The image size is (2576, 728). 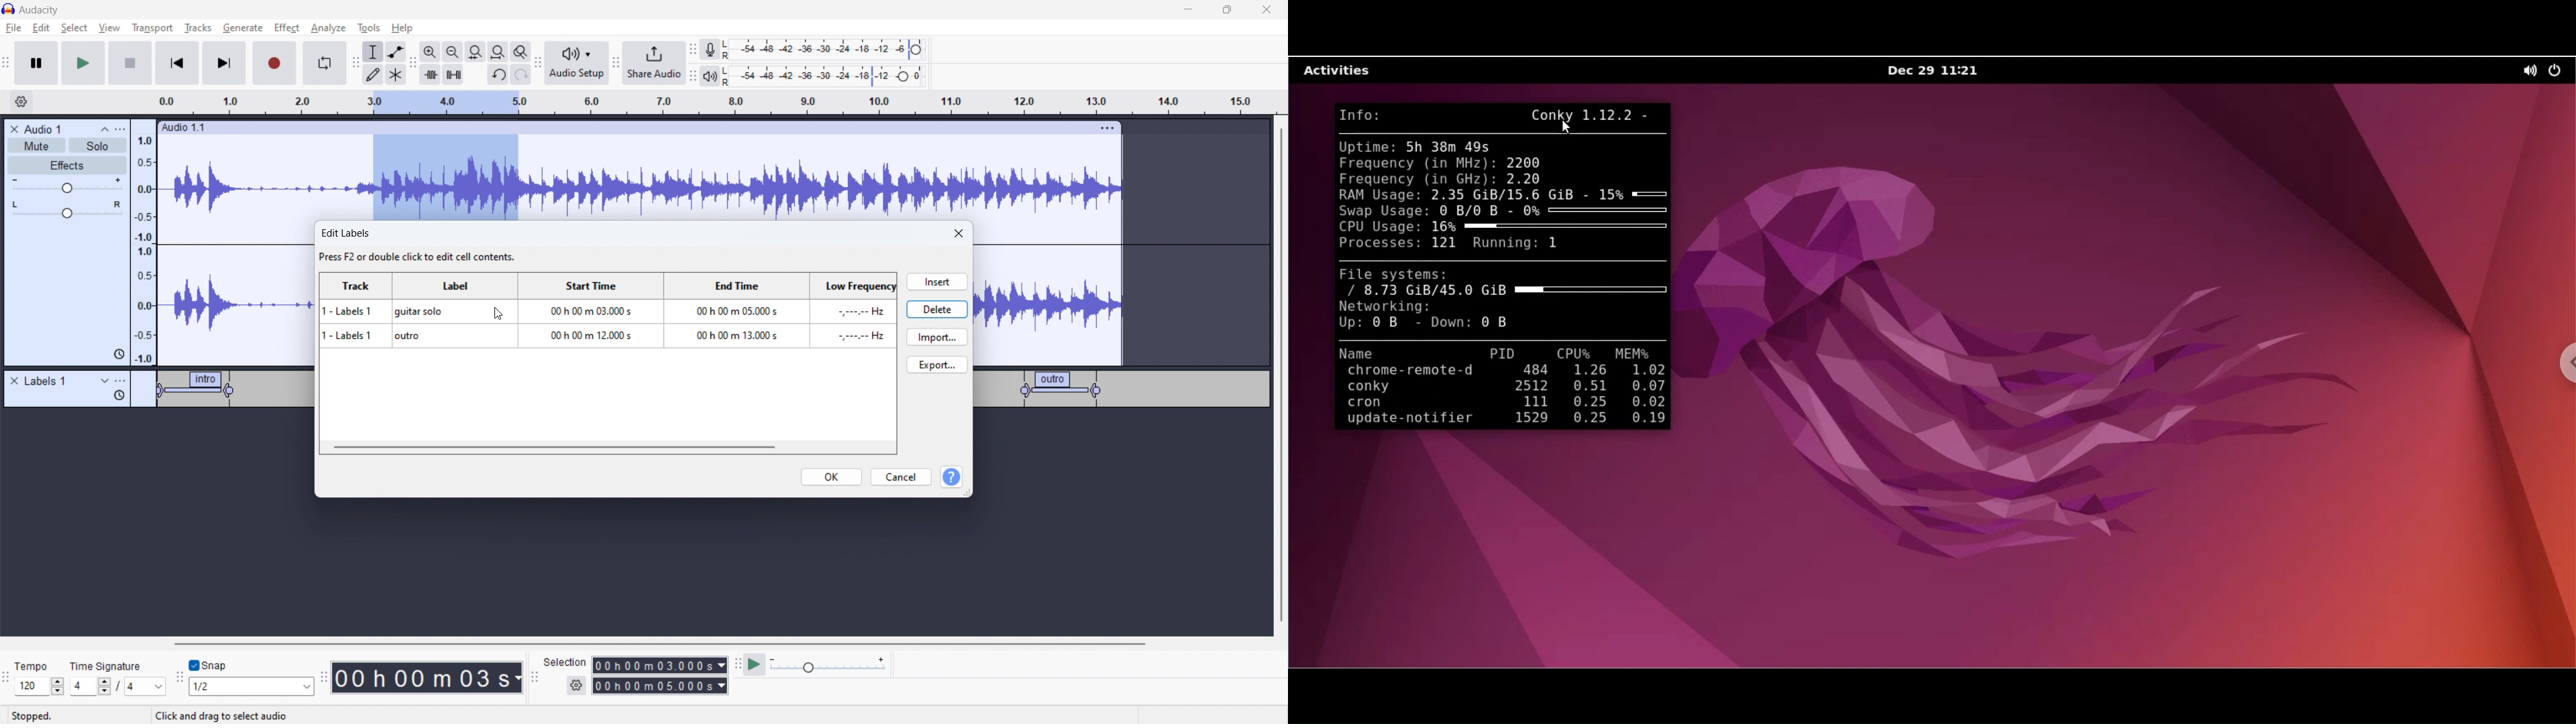 I want to click on cancel, so click(x=901, y=477).